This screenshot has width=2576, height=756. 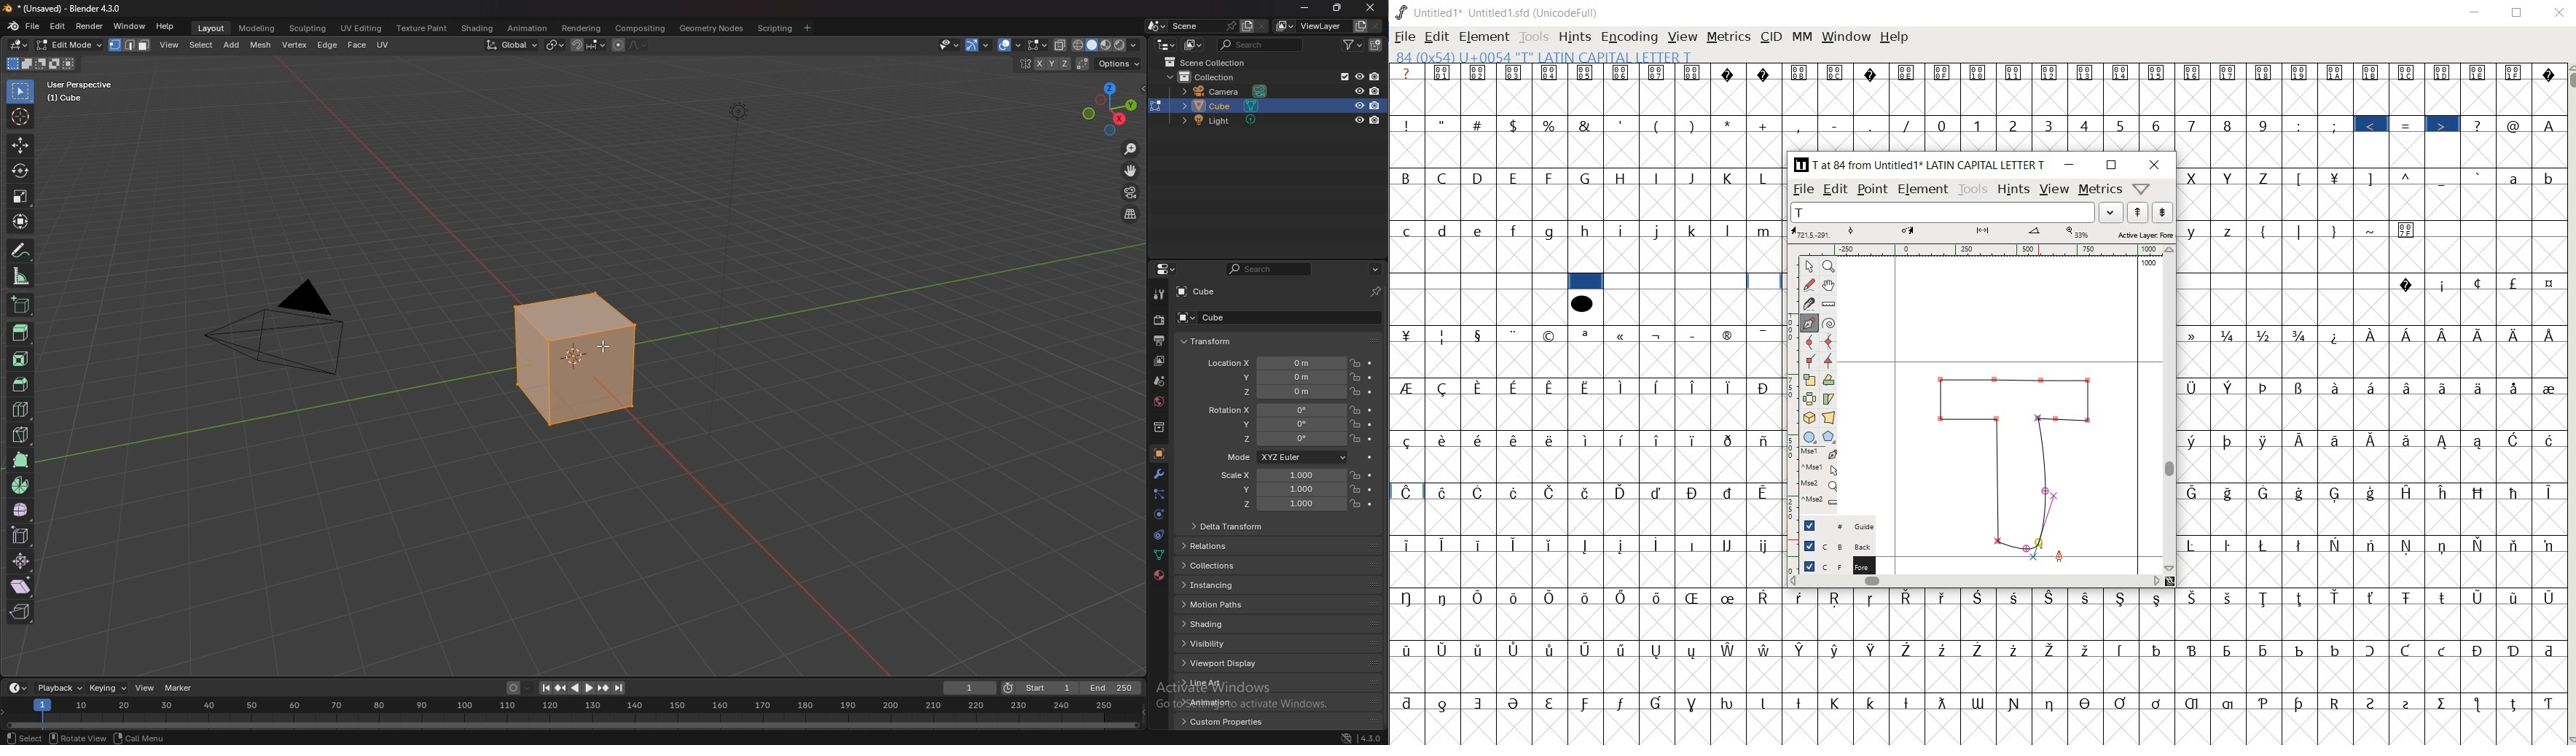 I want to click on Symbol, so click(x=1766, y=74).